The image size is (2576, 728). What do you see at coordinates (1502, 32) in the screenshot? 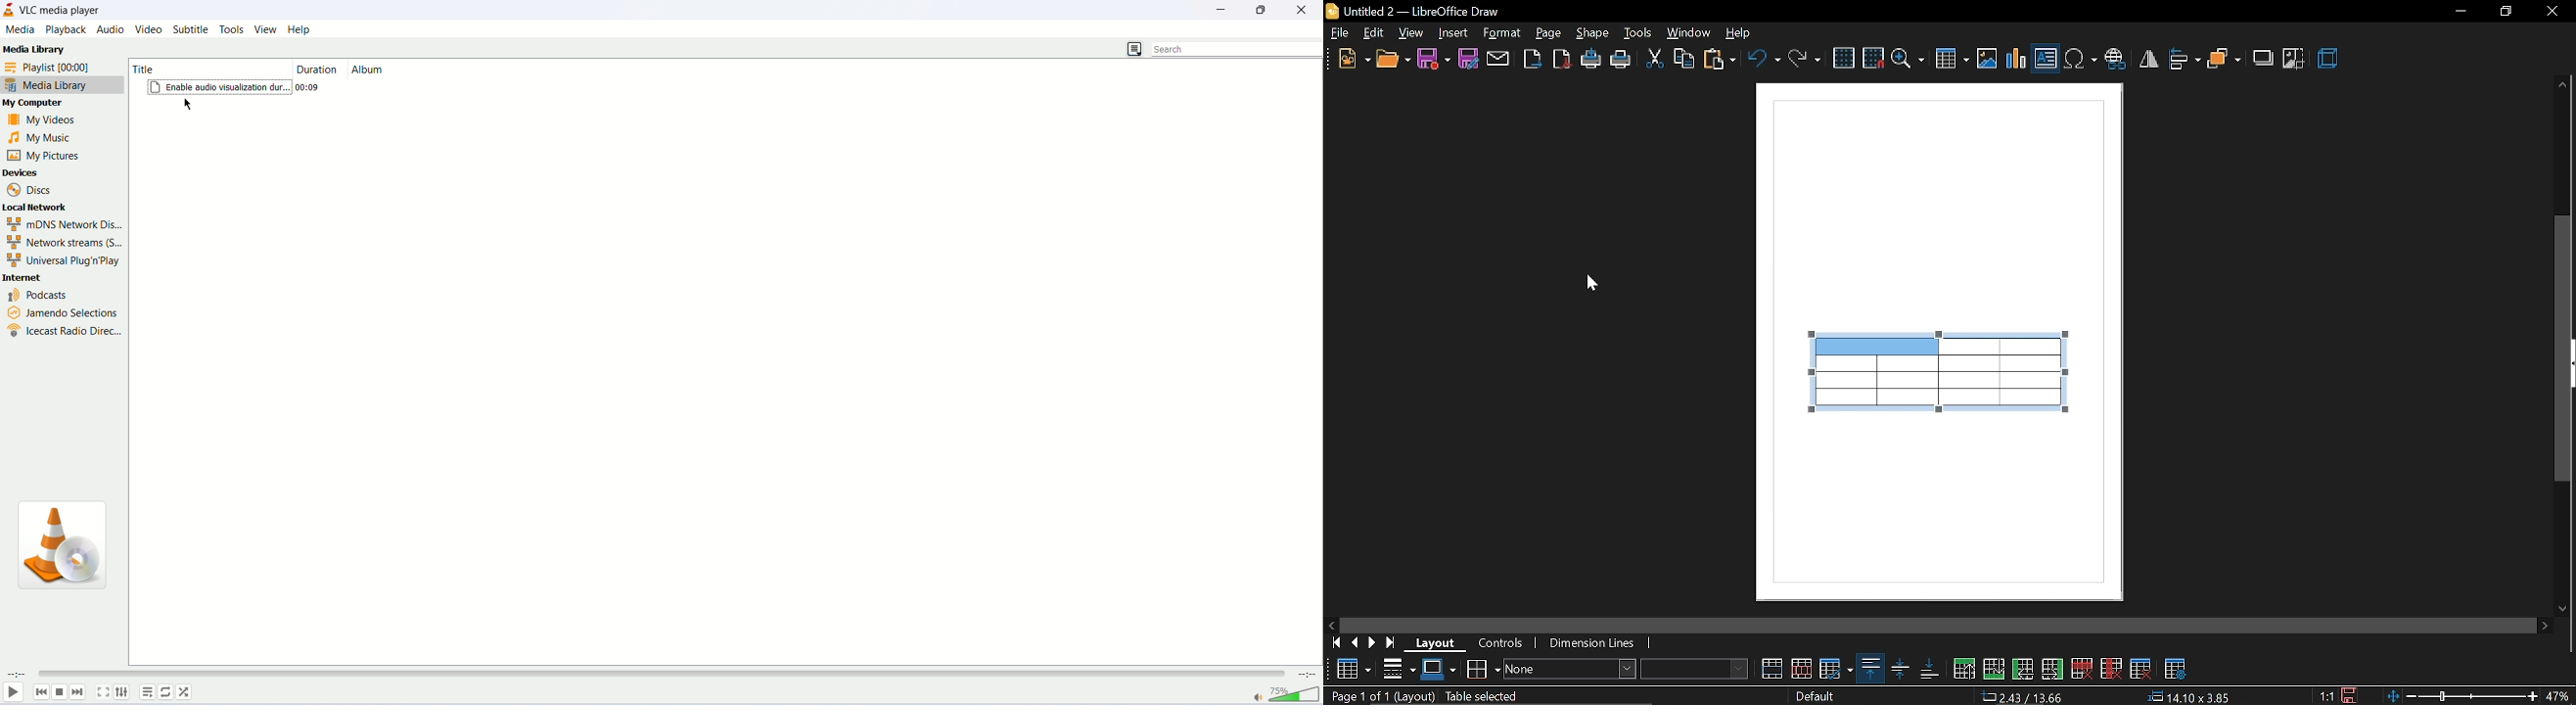
I see `format` at bounding box center [1502, 32].